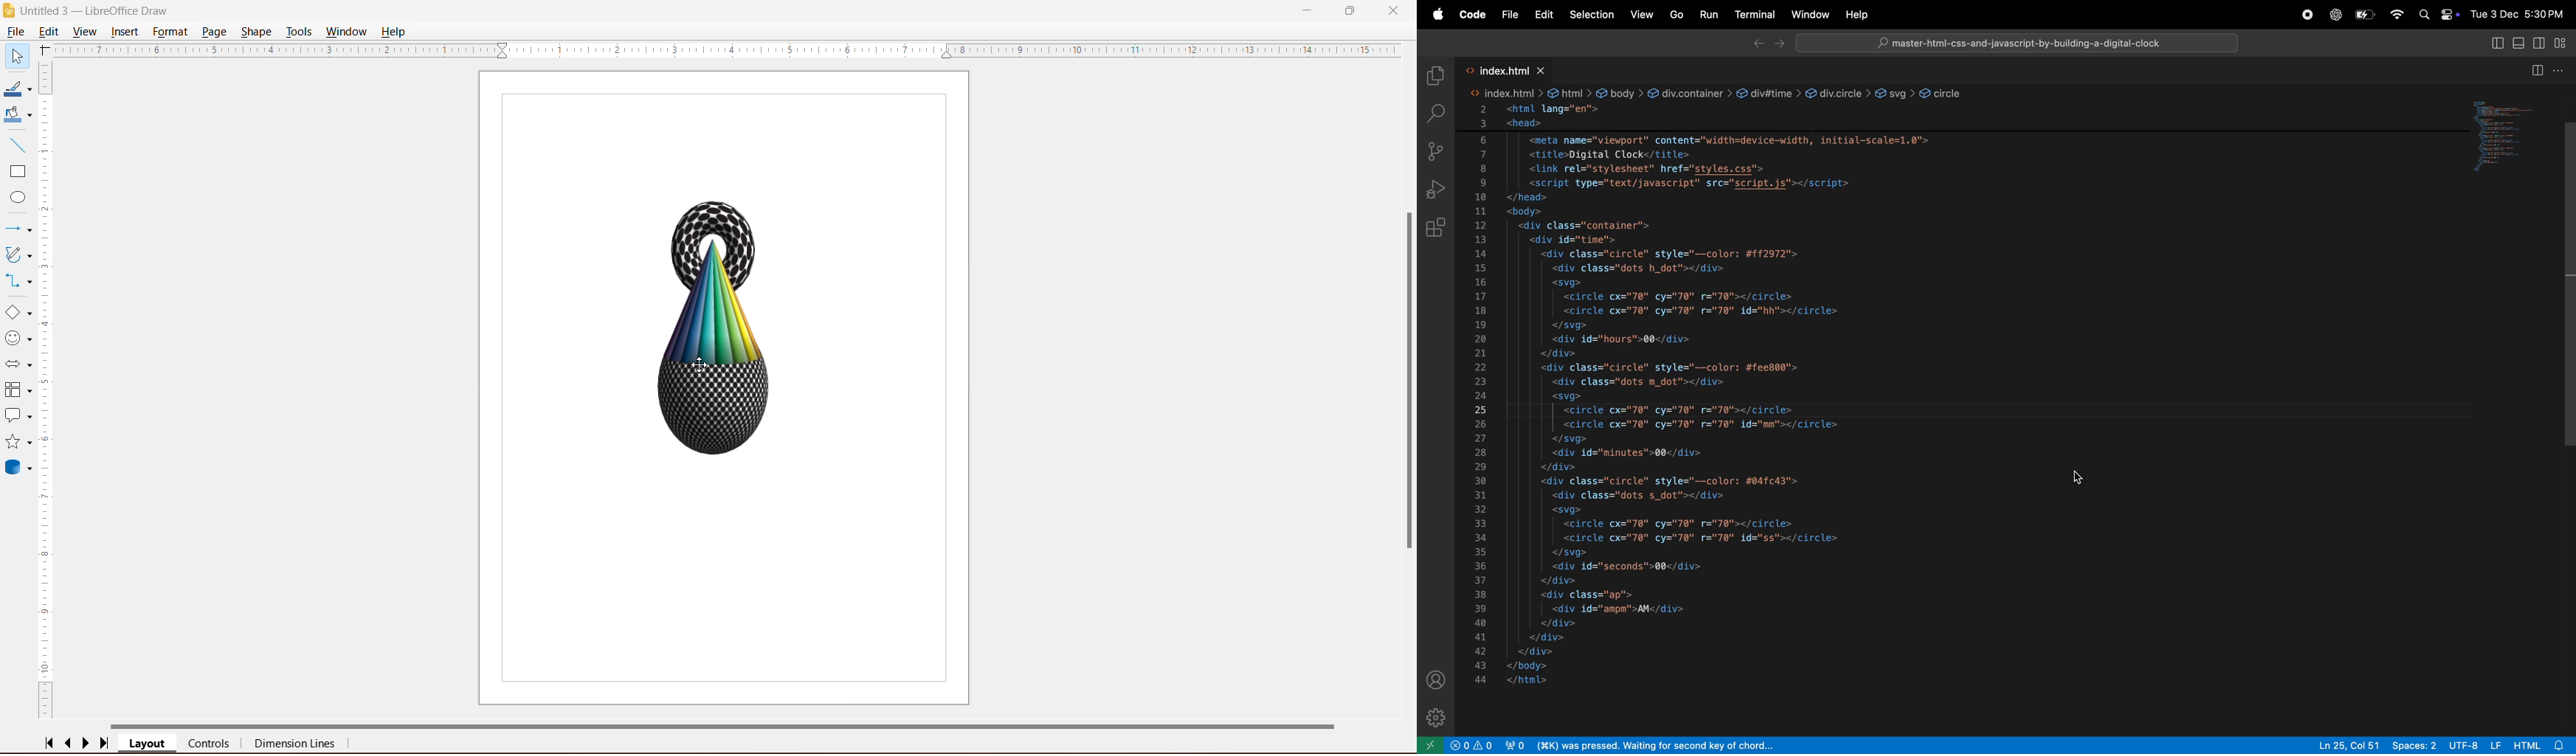 Image resolution: width=2576 pixels, height=756 pixels. What do you see at coordinates (2335, 13) in the screenshot?
I see `chatgpt` at bounding box center [2335, 13].